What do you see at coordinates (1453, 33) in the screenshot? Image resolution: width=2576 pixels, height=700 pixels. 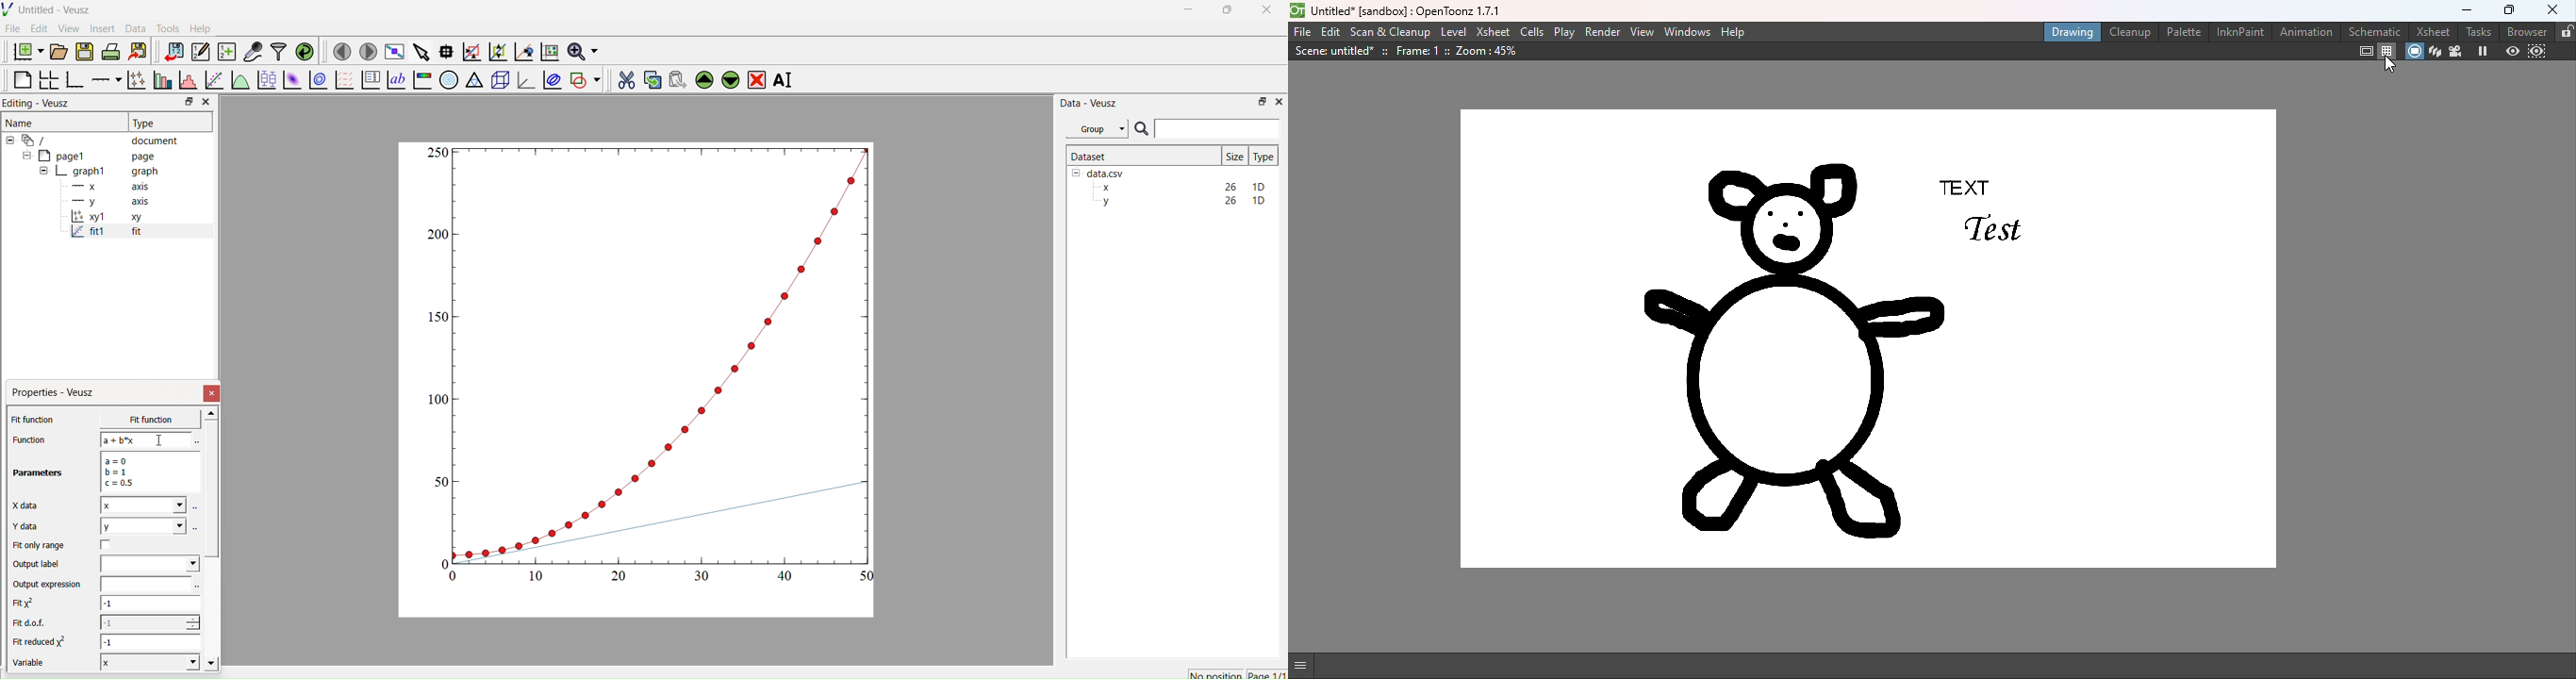 I see `Level` at bounding box center [1453, 33].